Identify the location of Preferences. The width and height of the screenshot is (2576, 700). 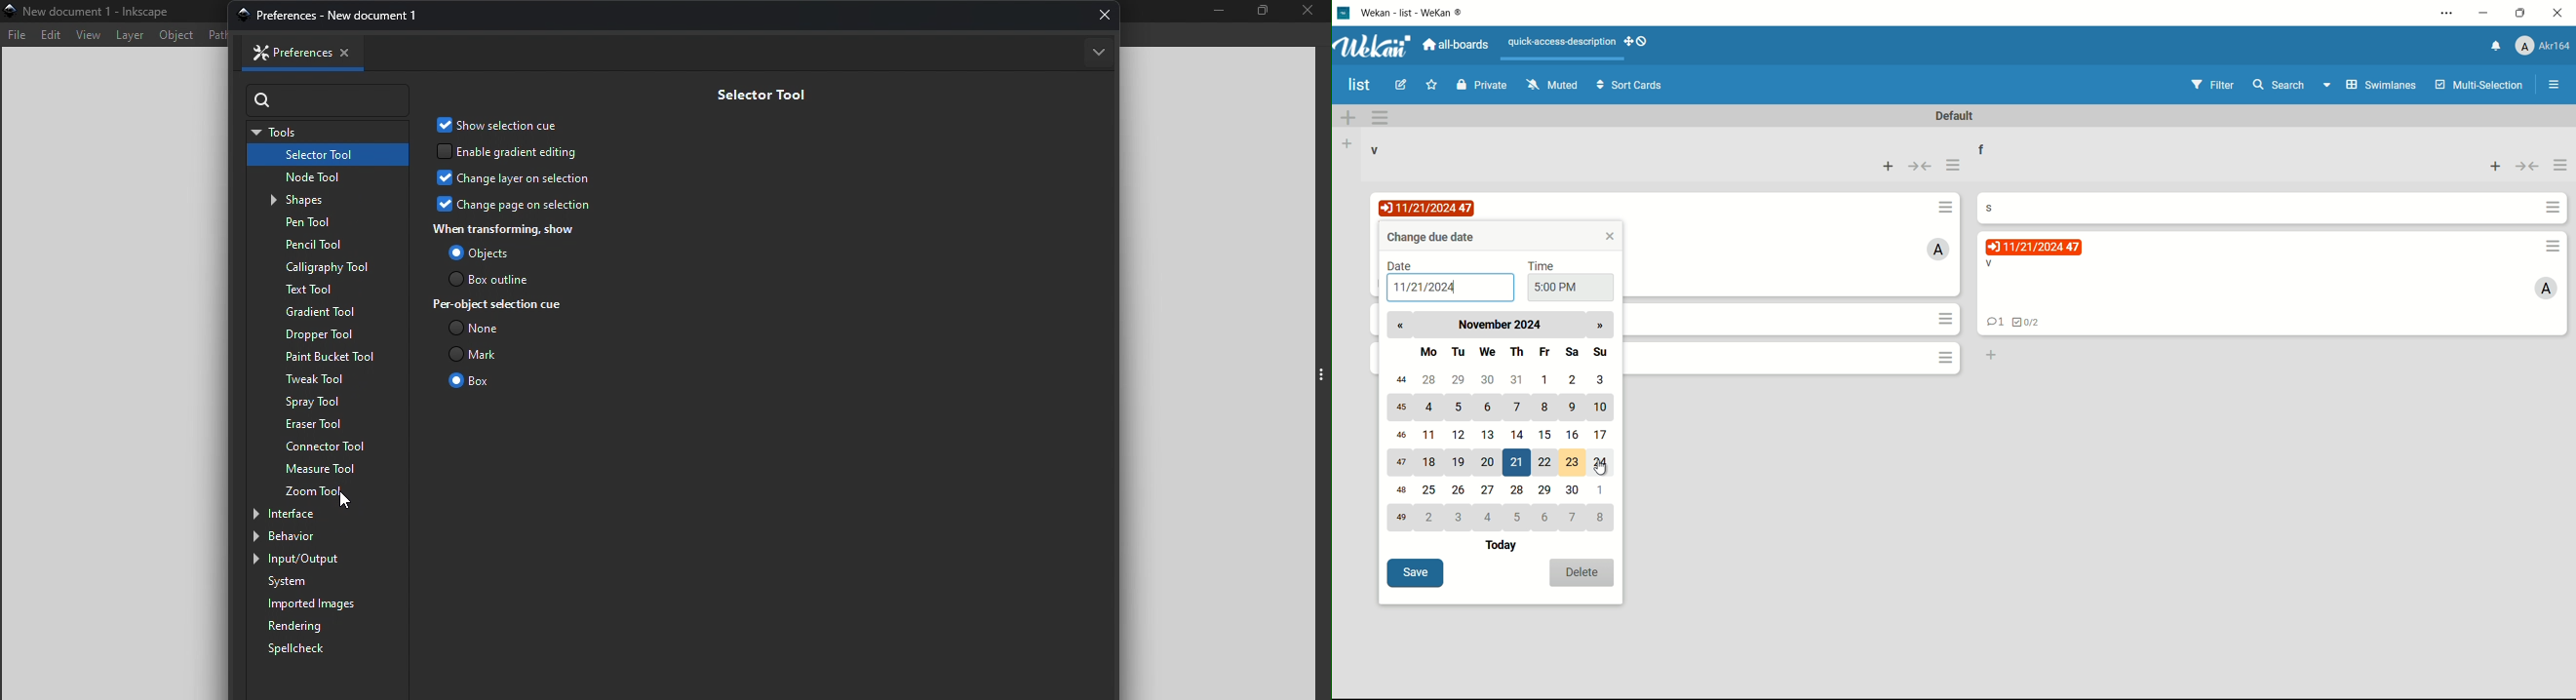
(284, 51).